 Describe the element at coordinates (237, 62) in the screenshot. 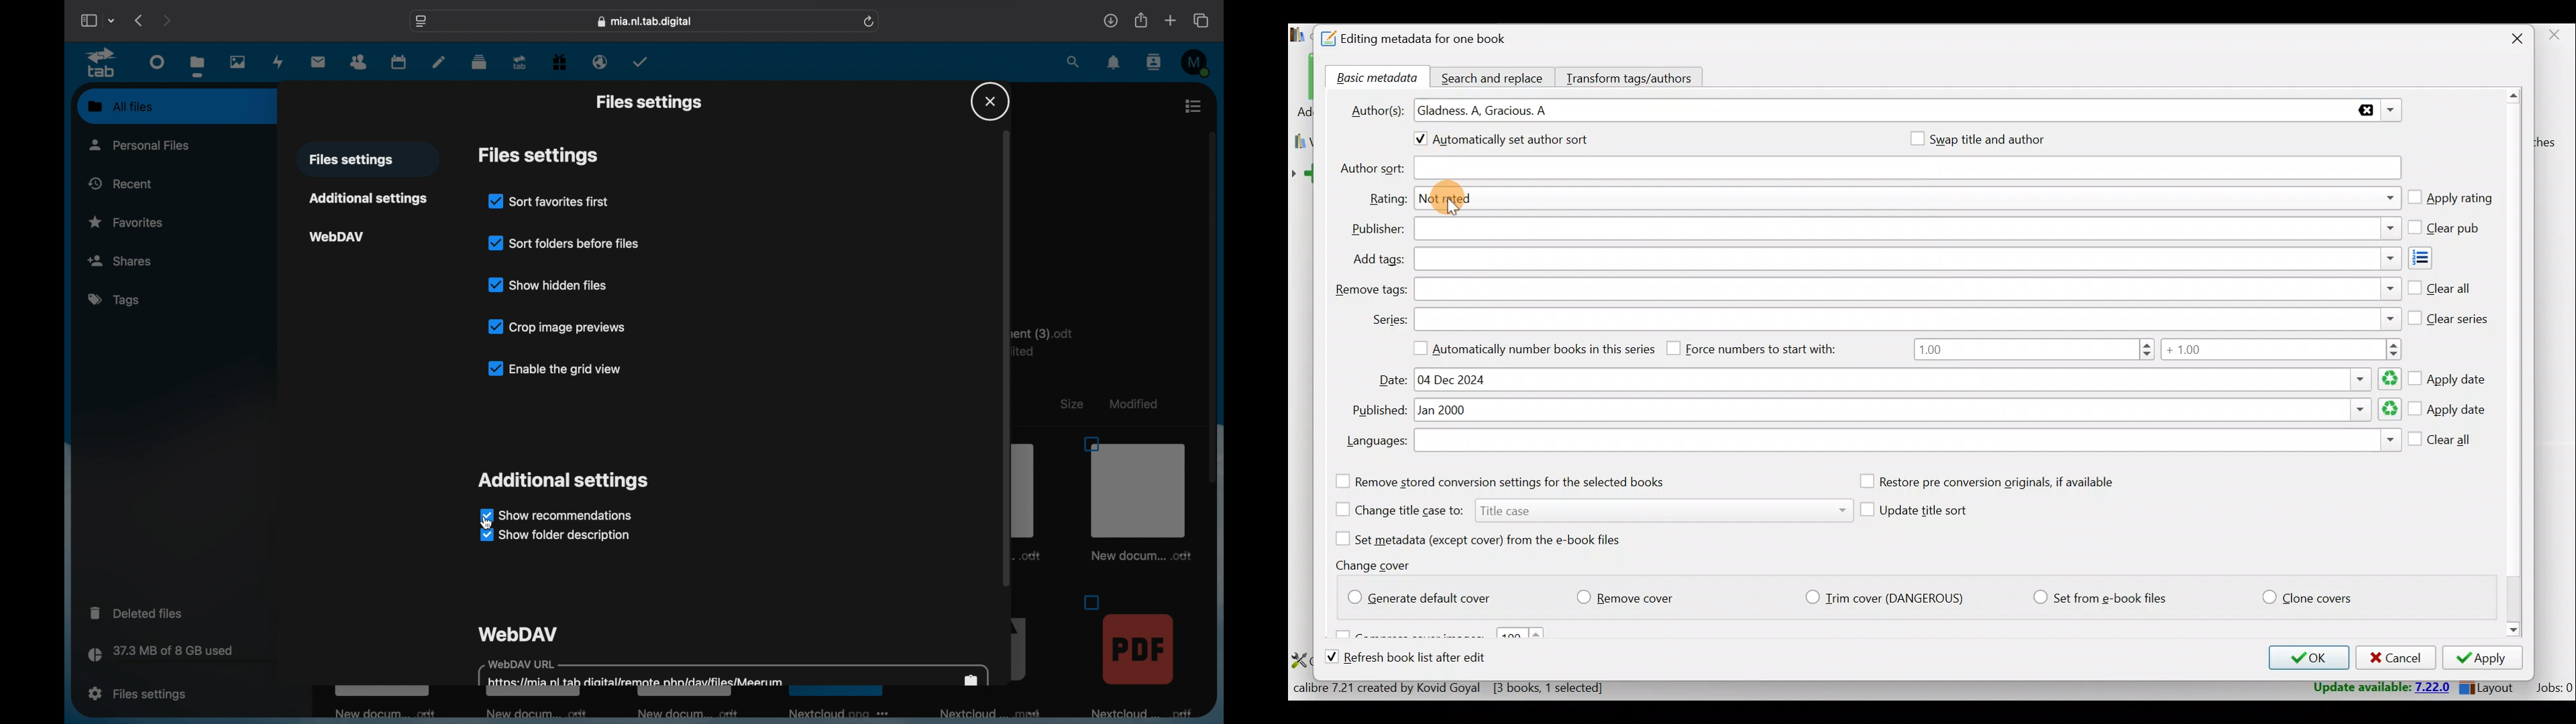

I see `photos` at that location.